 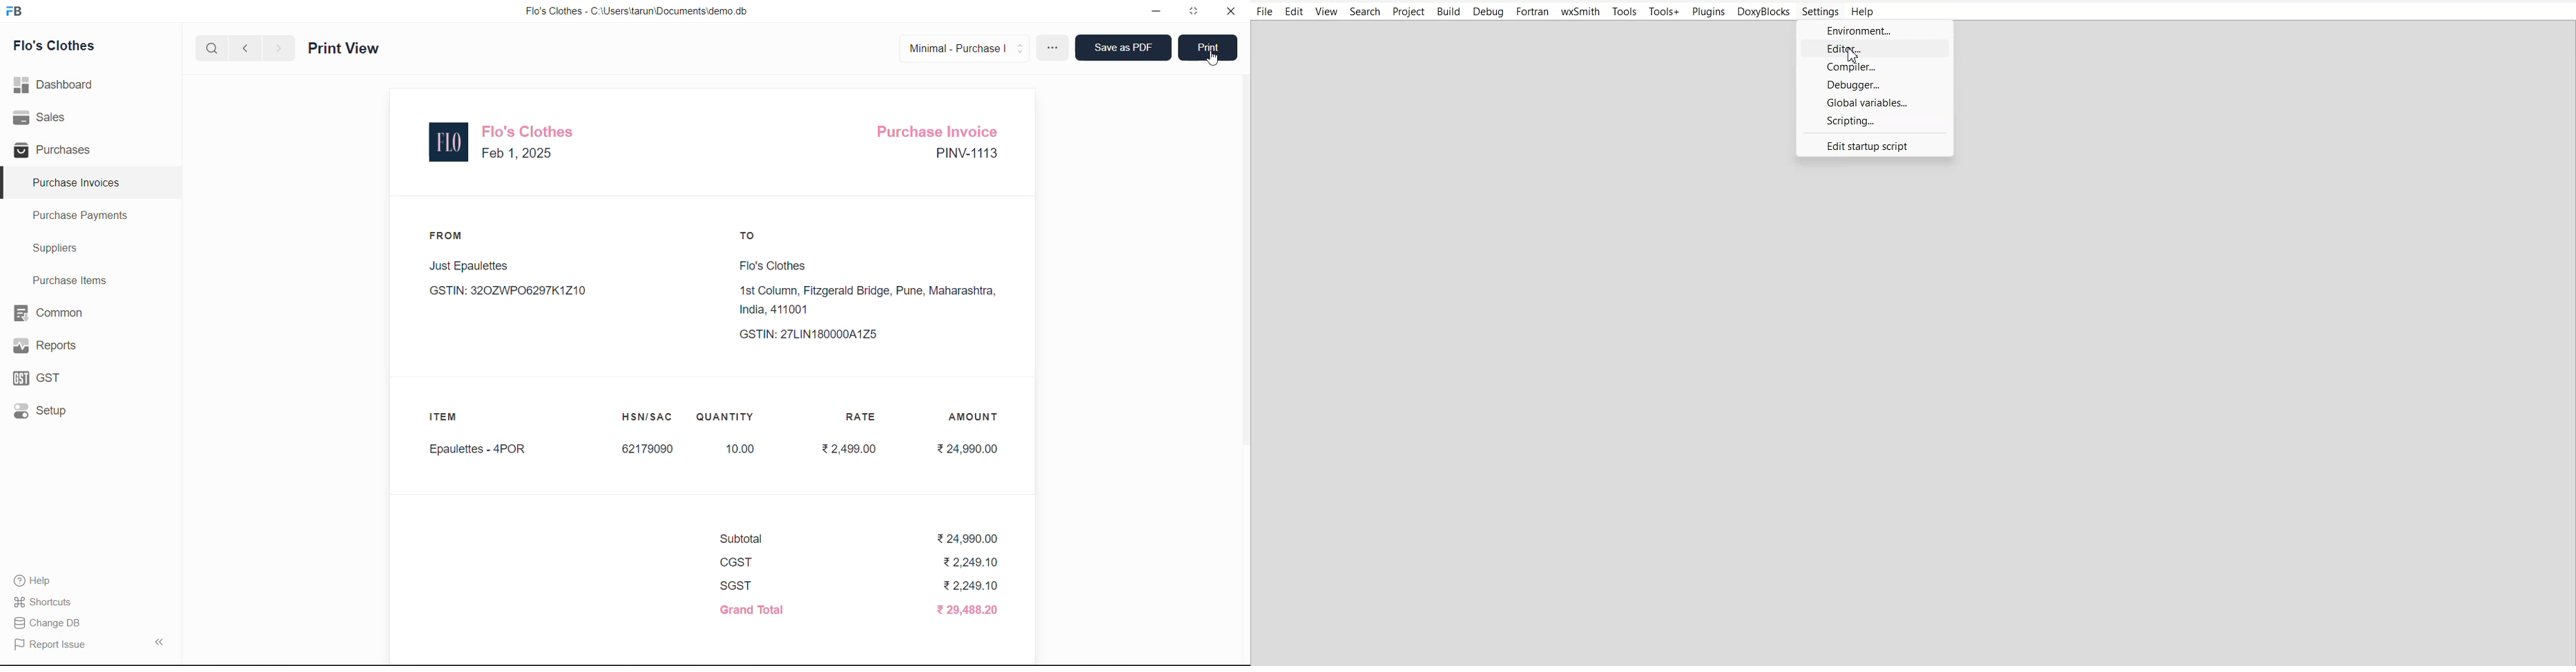 I want to click on Setup, so click(x=48, y=412).